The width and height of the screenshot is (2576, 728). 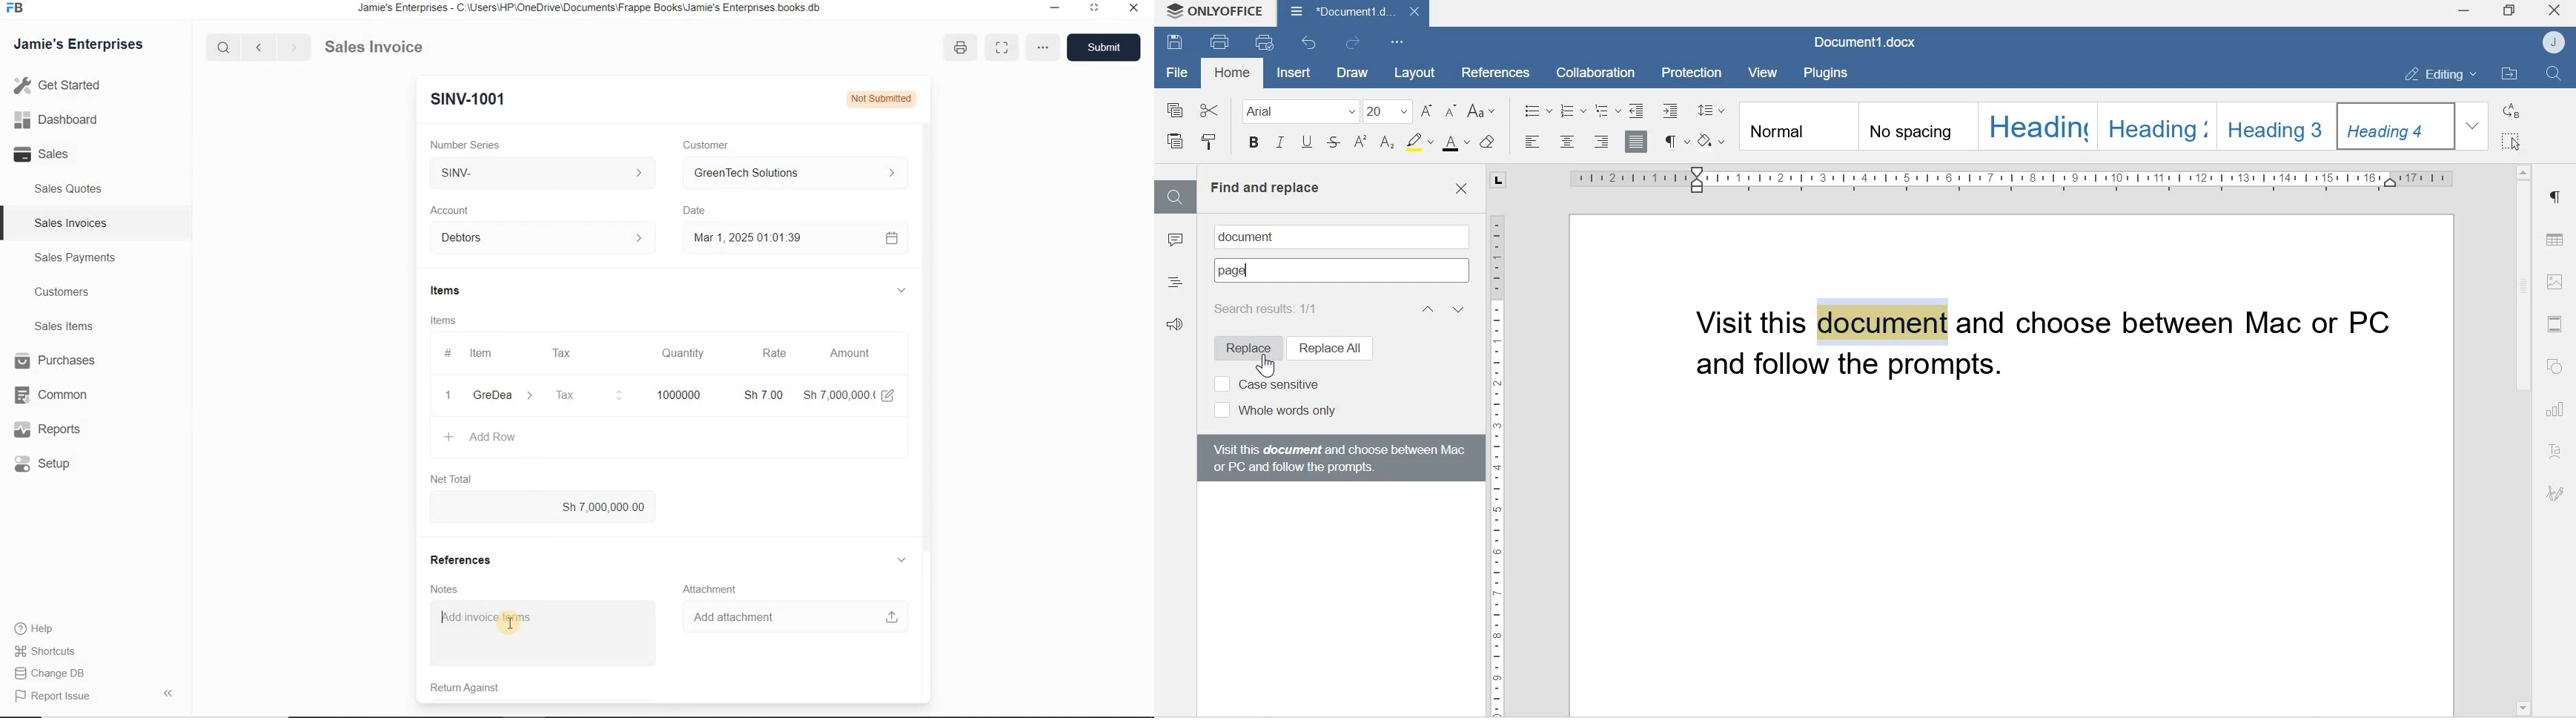 What do you see at coordinates (501, 396) in the screenshot?
I see `GreDea ` at bounding box center [501, 396].